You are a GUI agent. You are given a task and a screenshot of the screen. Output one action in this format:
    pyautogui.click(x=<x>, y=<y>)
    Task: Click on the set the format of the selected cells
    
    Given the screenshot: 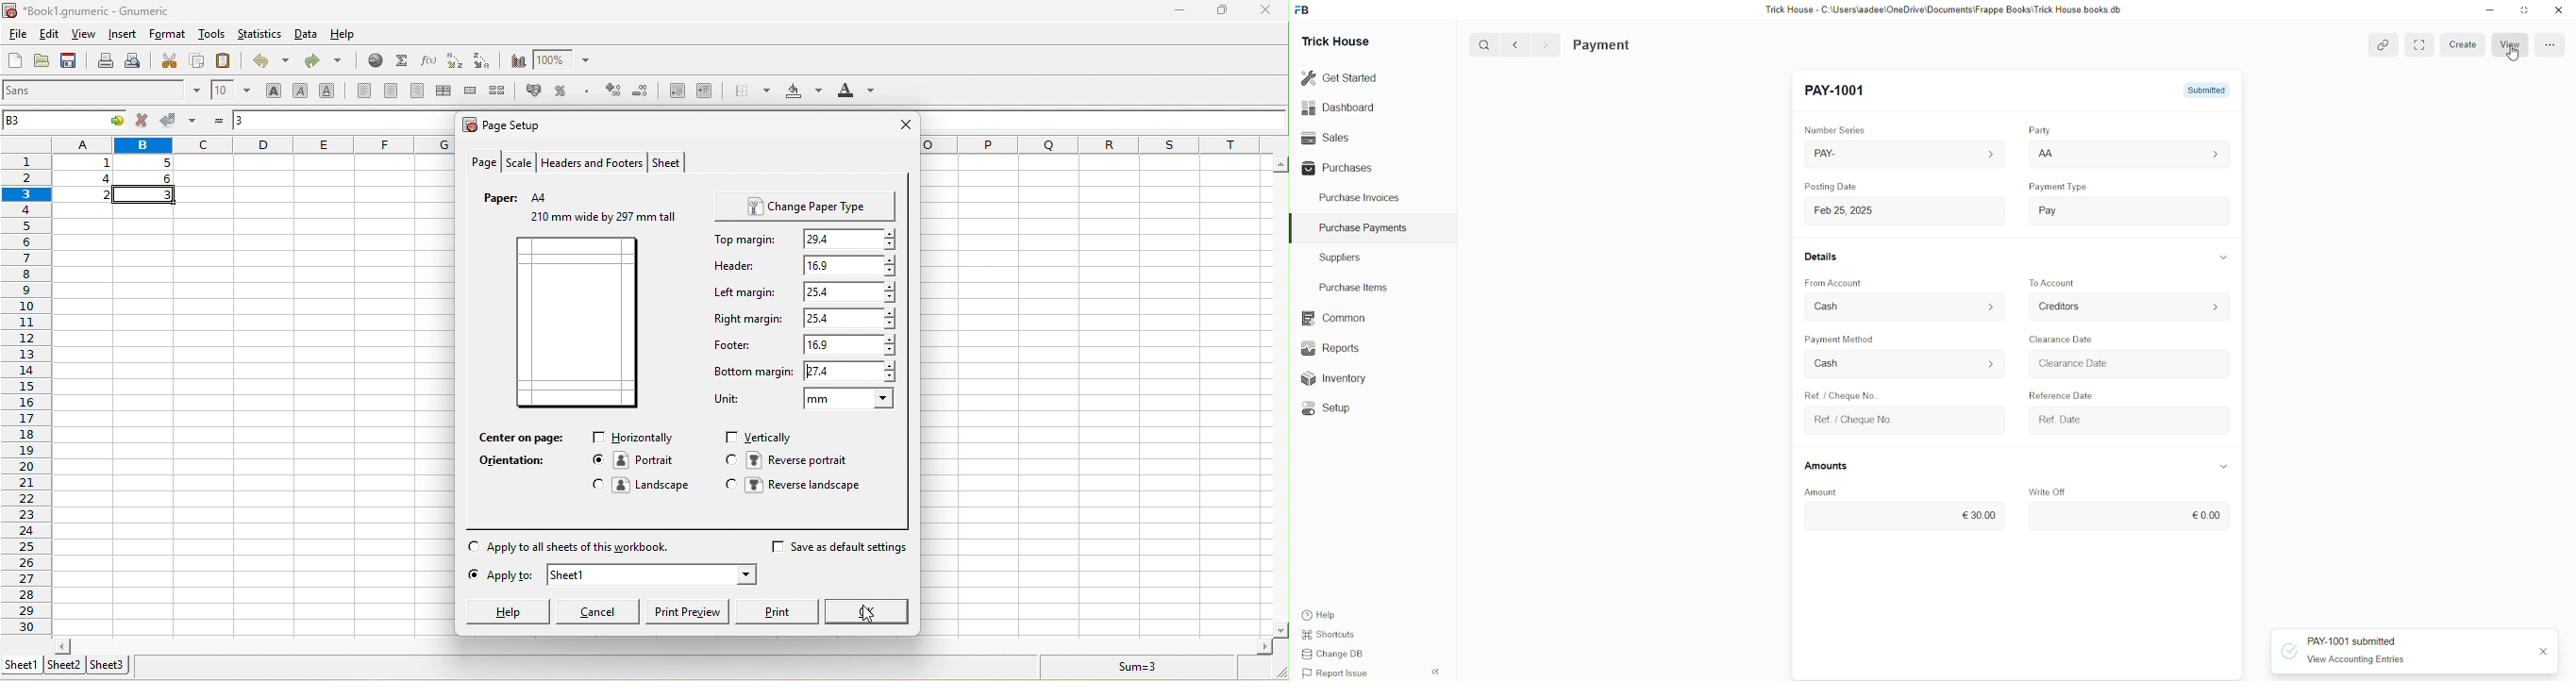 What is the action you would take?
    pyautogui.click(x=589, y=94)
    